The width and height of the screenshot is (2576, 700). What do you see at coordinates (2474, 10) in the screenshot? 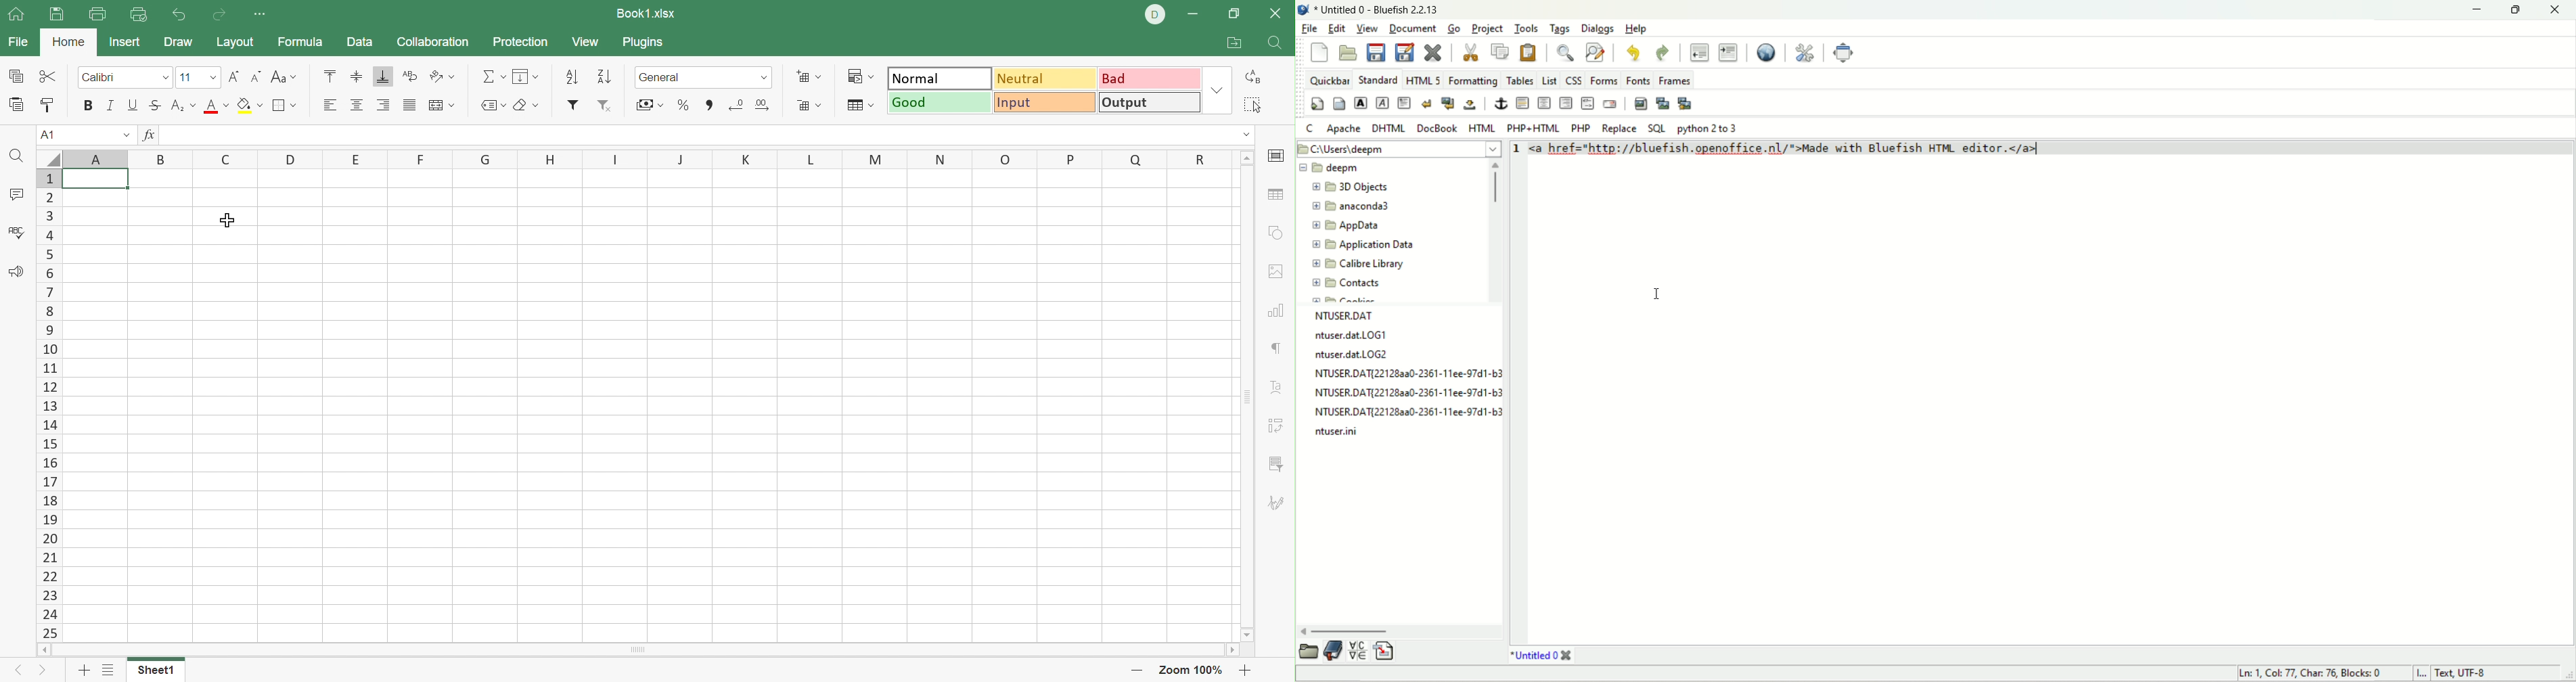
I see `minimize` at bounding box center [2474, 10].